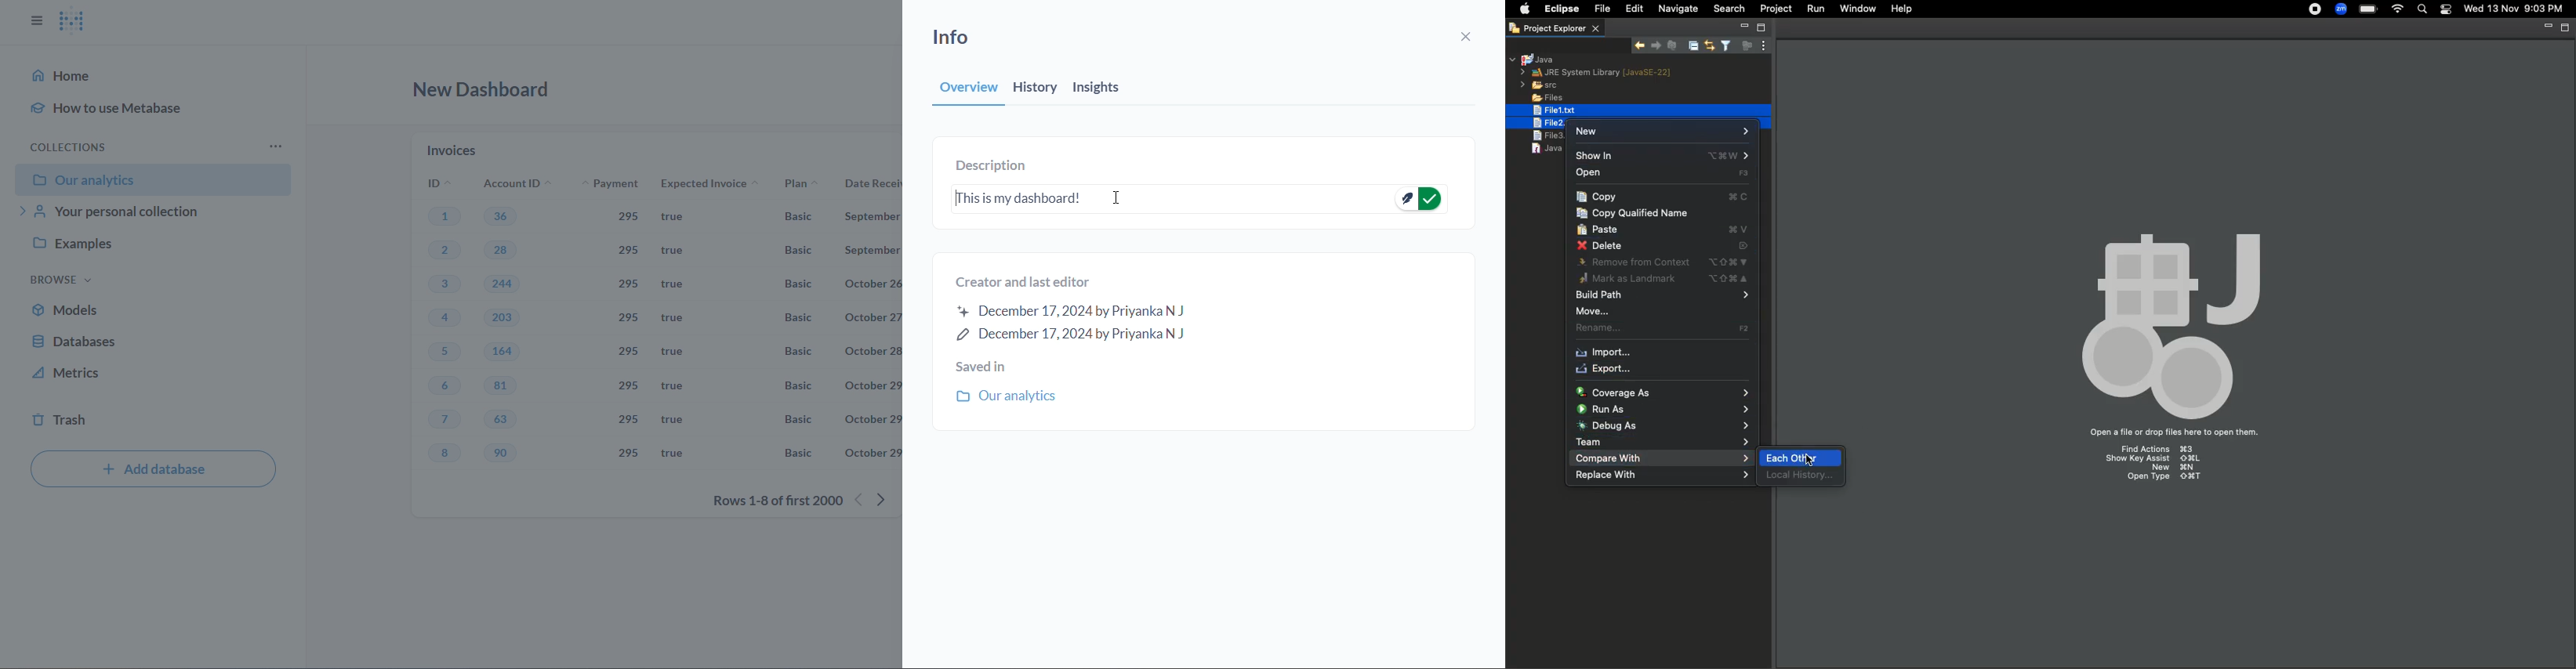 Image resolution: width=2576 pixels, height=672 pixels. Describe the element at coordinates (1859, 8) in the screenshot. I see `Window` at that location.